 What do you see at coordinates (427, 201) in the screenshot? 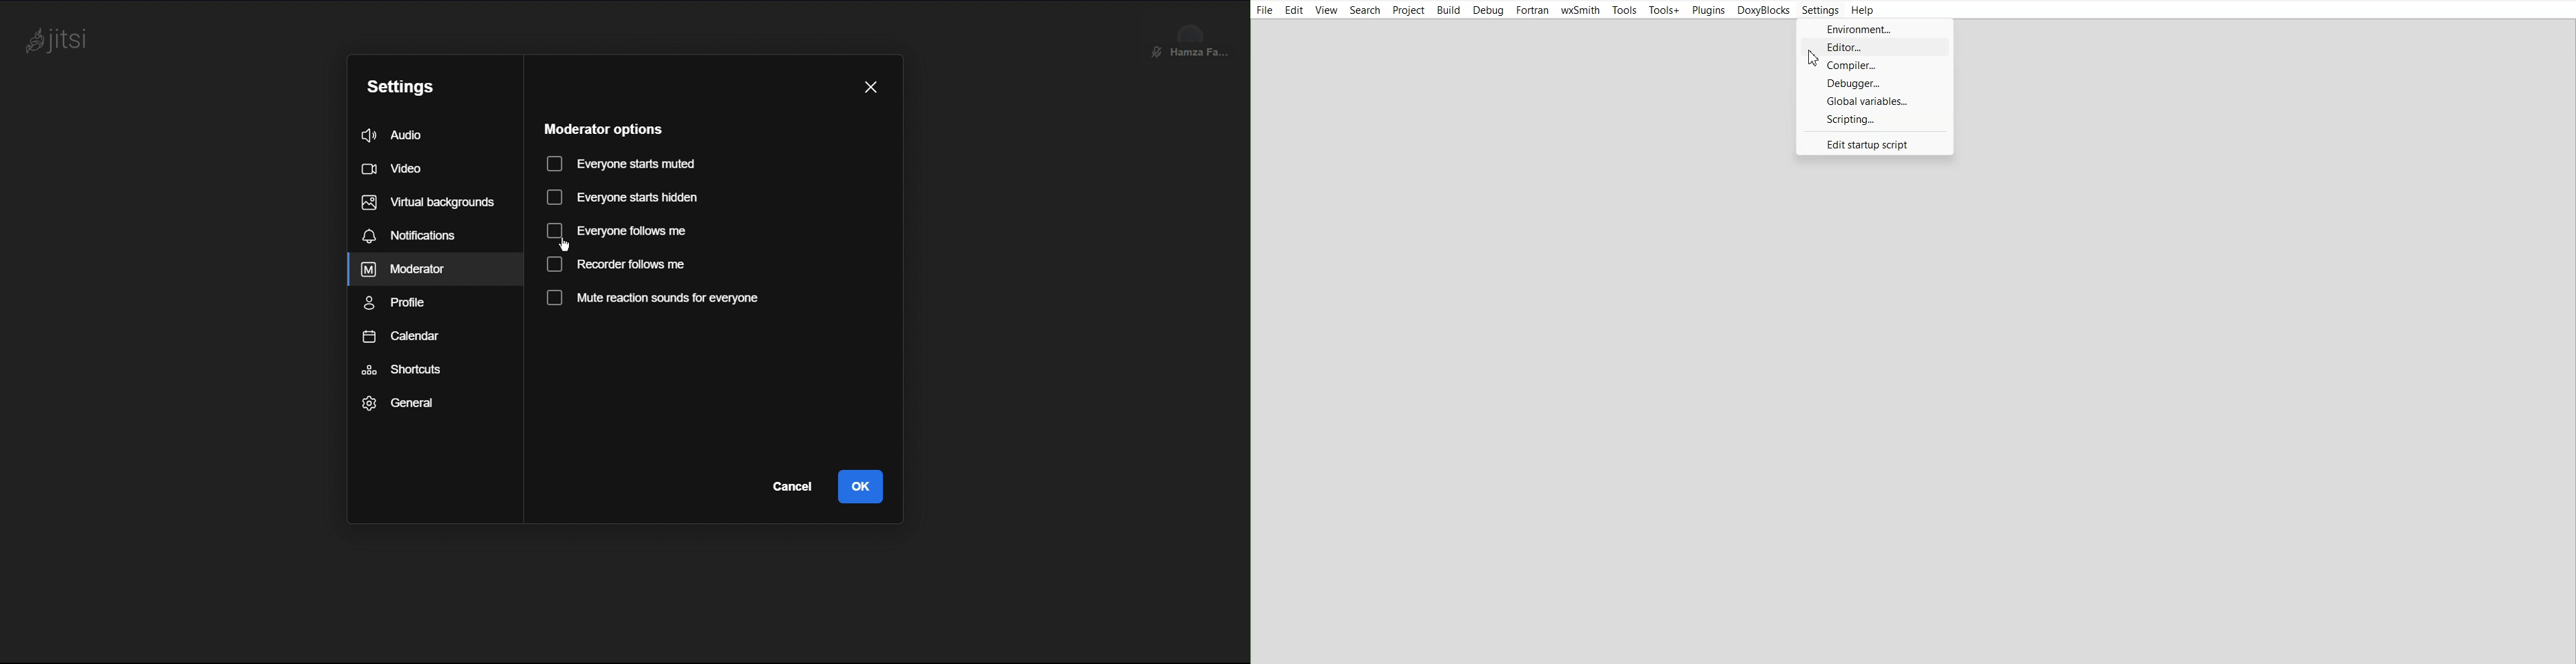
I see `Virtual backgrounds` at bounding box center [427, 201].